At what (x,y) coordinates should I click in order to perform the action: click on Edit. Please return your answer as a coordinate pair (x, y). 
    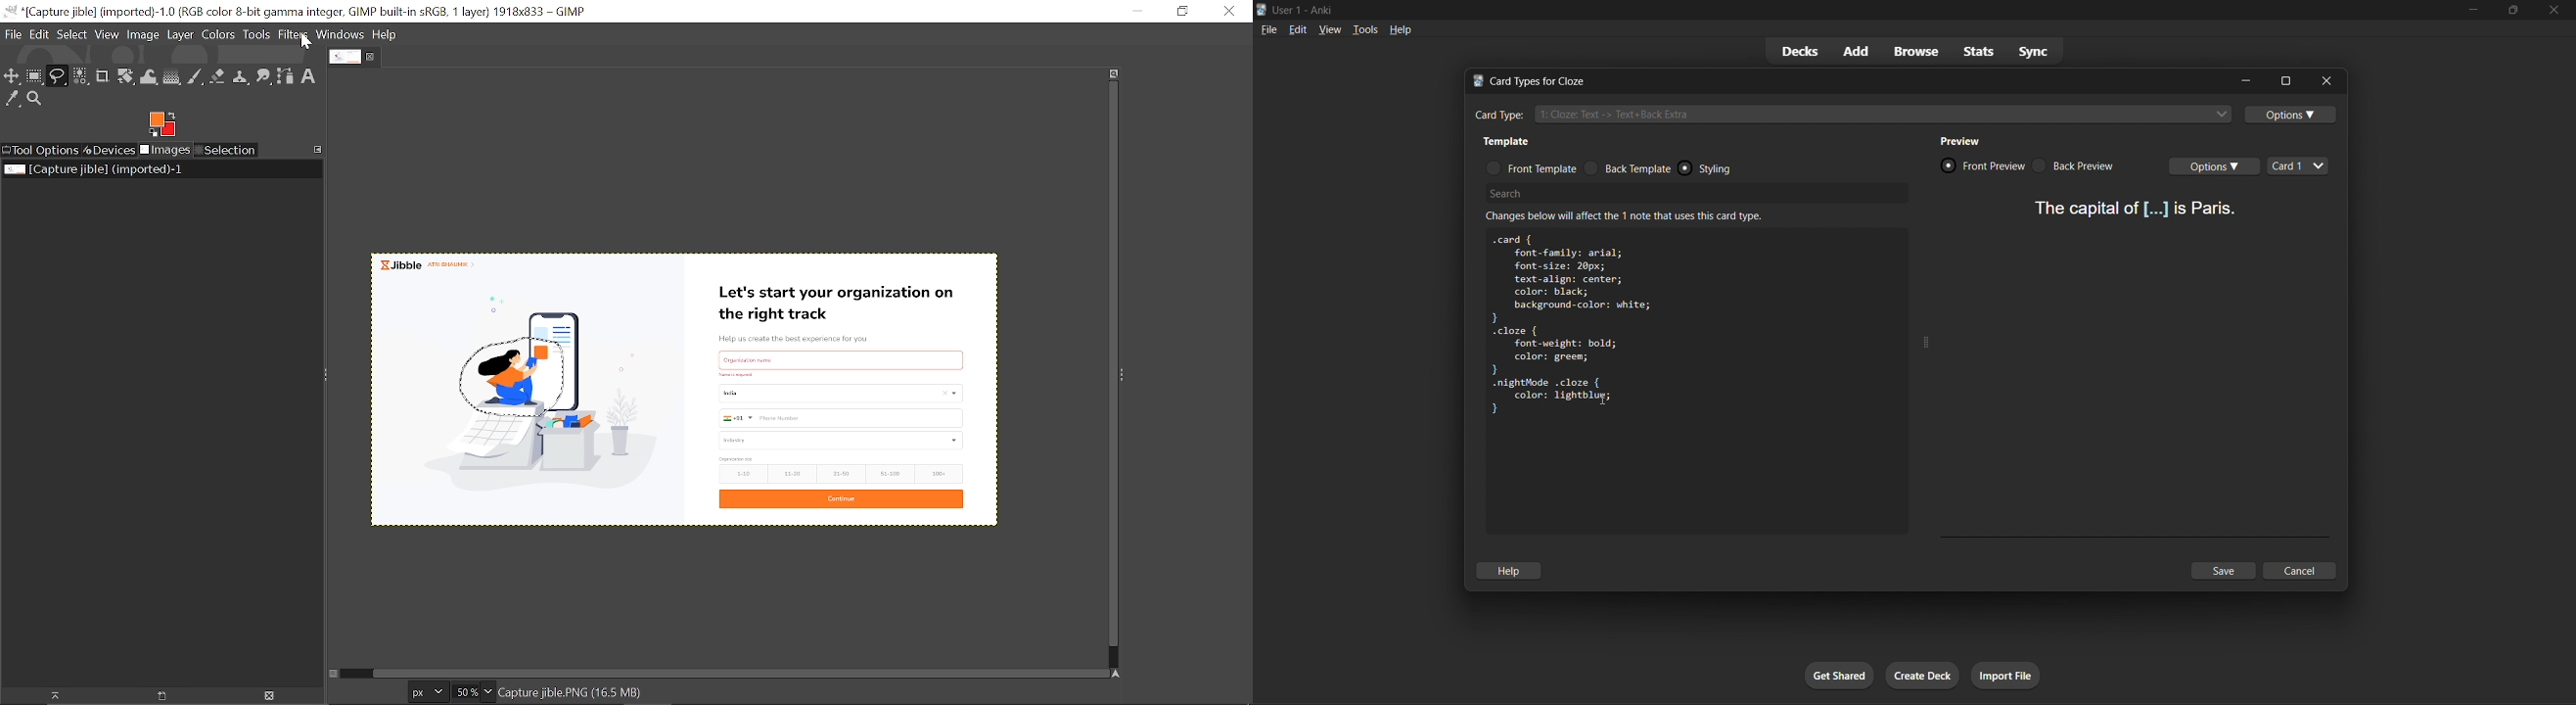
    Looking at the image, I should click on (41, 34).